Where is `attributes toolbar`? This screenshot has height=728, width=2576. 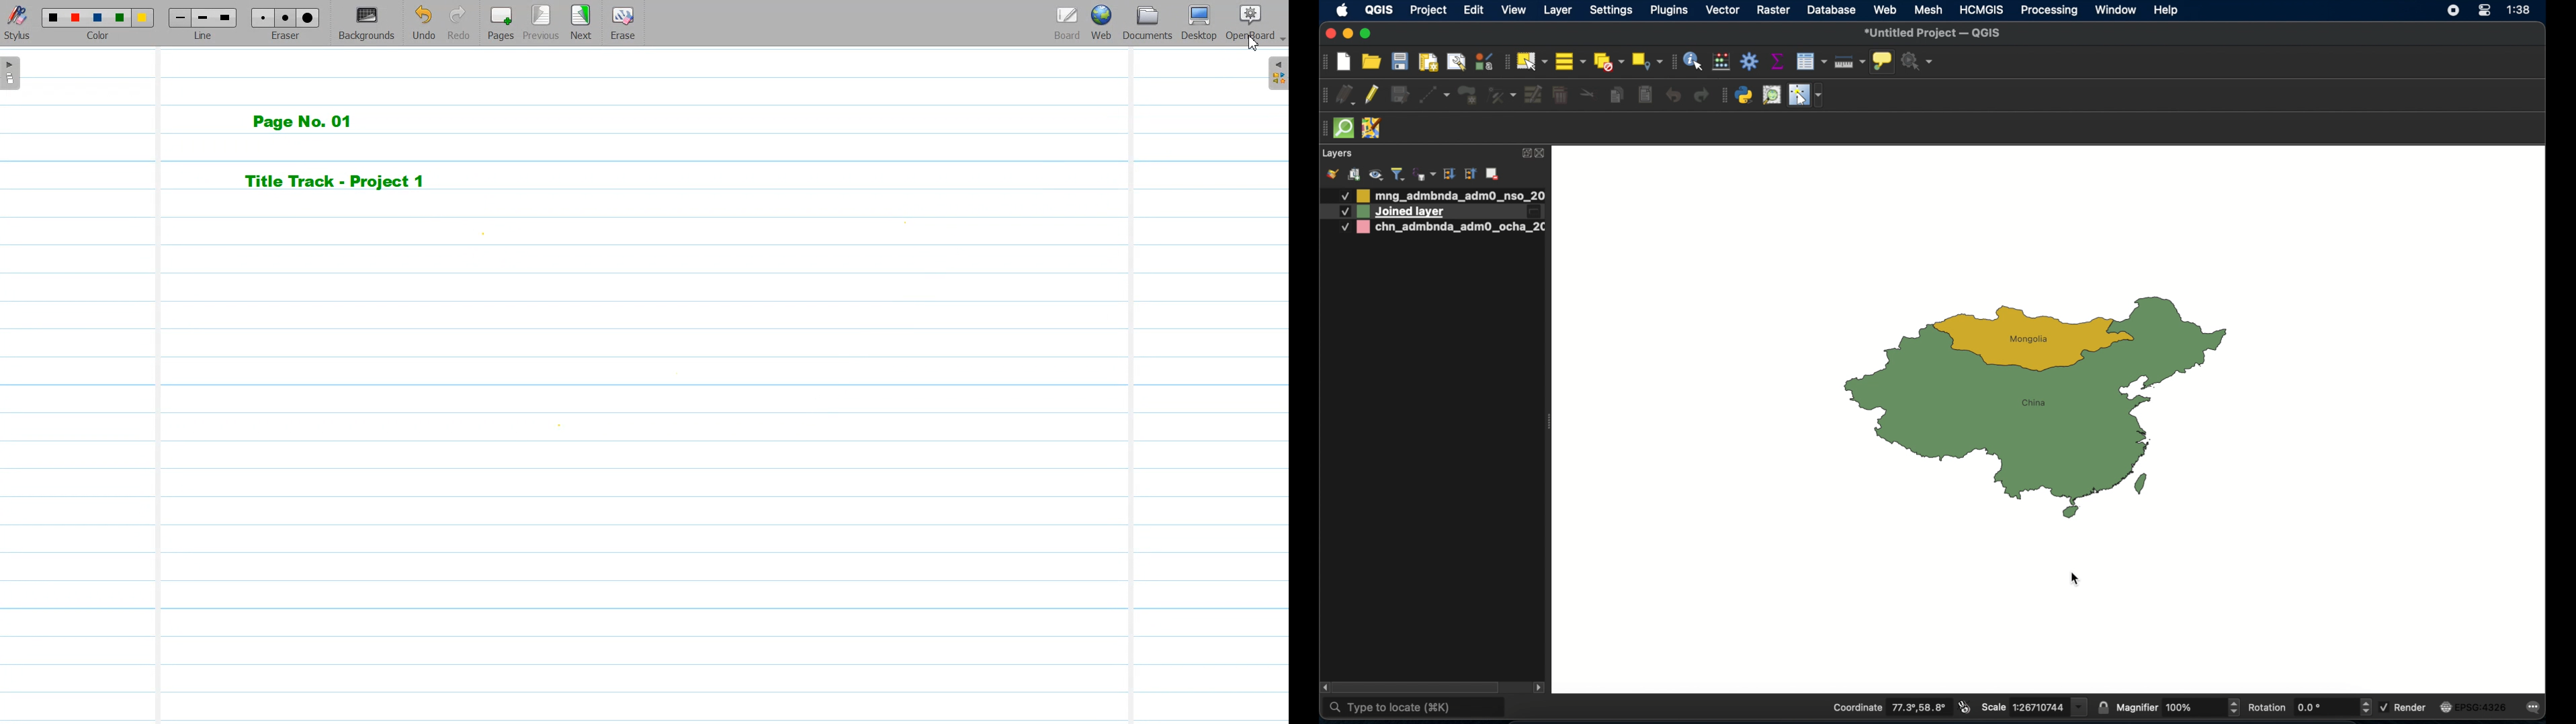 attributes toolbar is located at coordinates (1672, 61).